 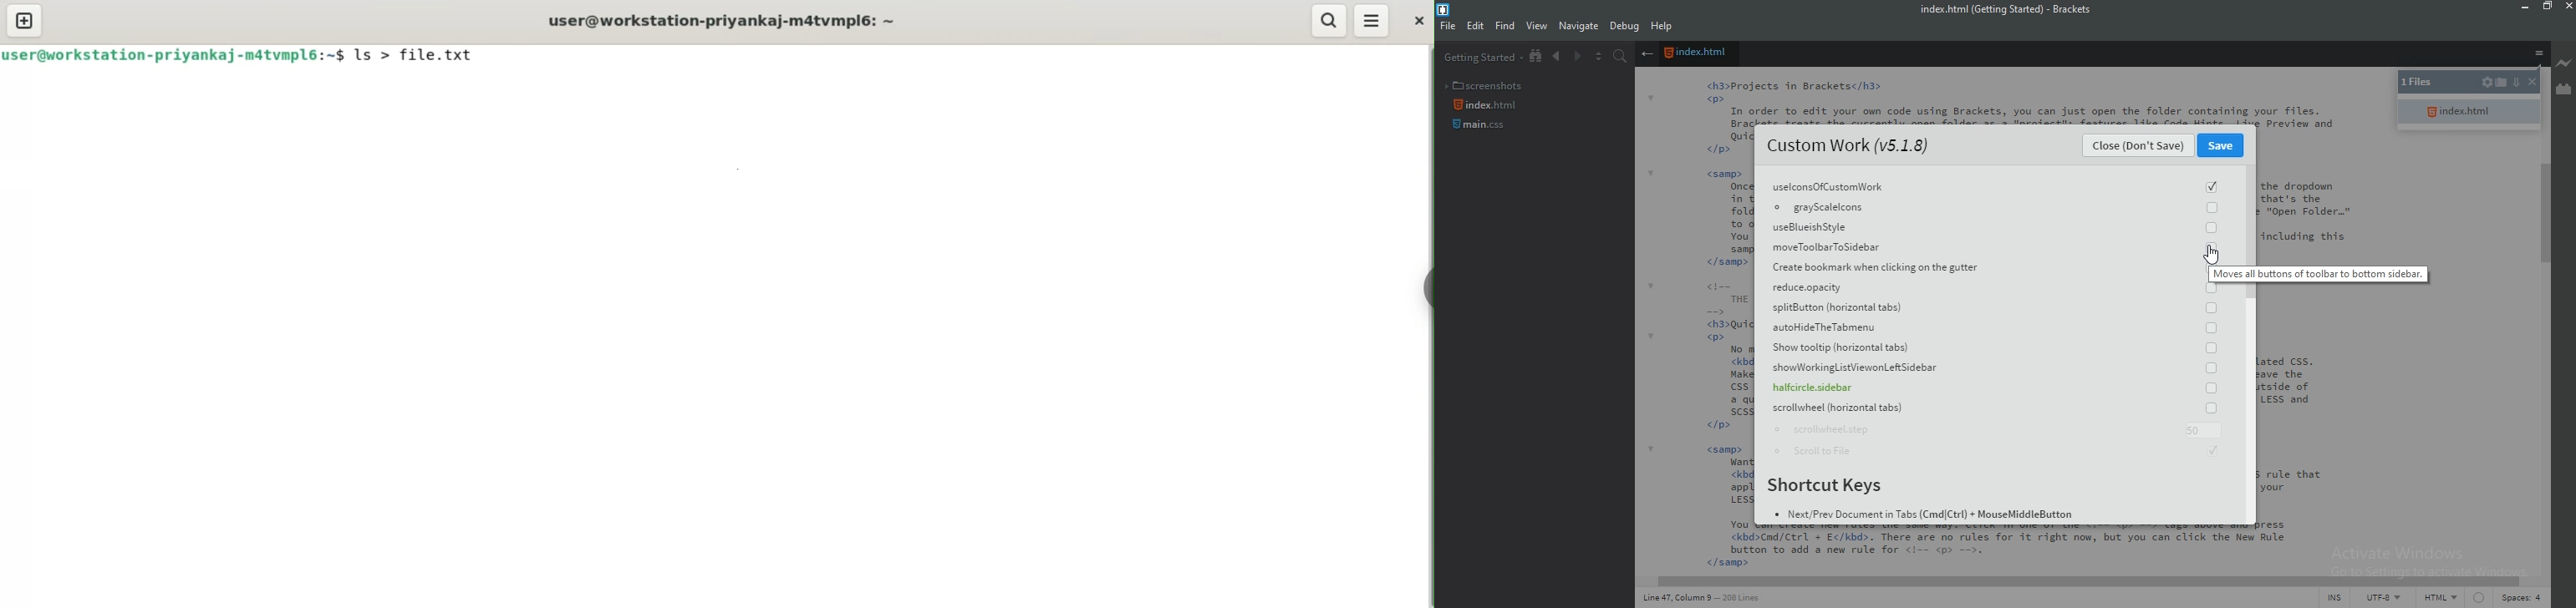 What do you see at coordinates (1993, 431) in the screenshot?
I see `scrollwheel.step` at bounding box center [1993, 431].